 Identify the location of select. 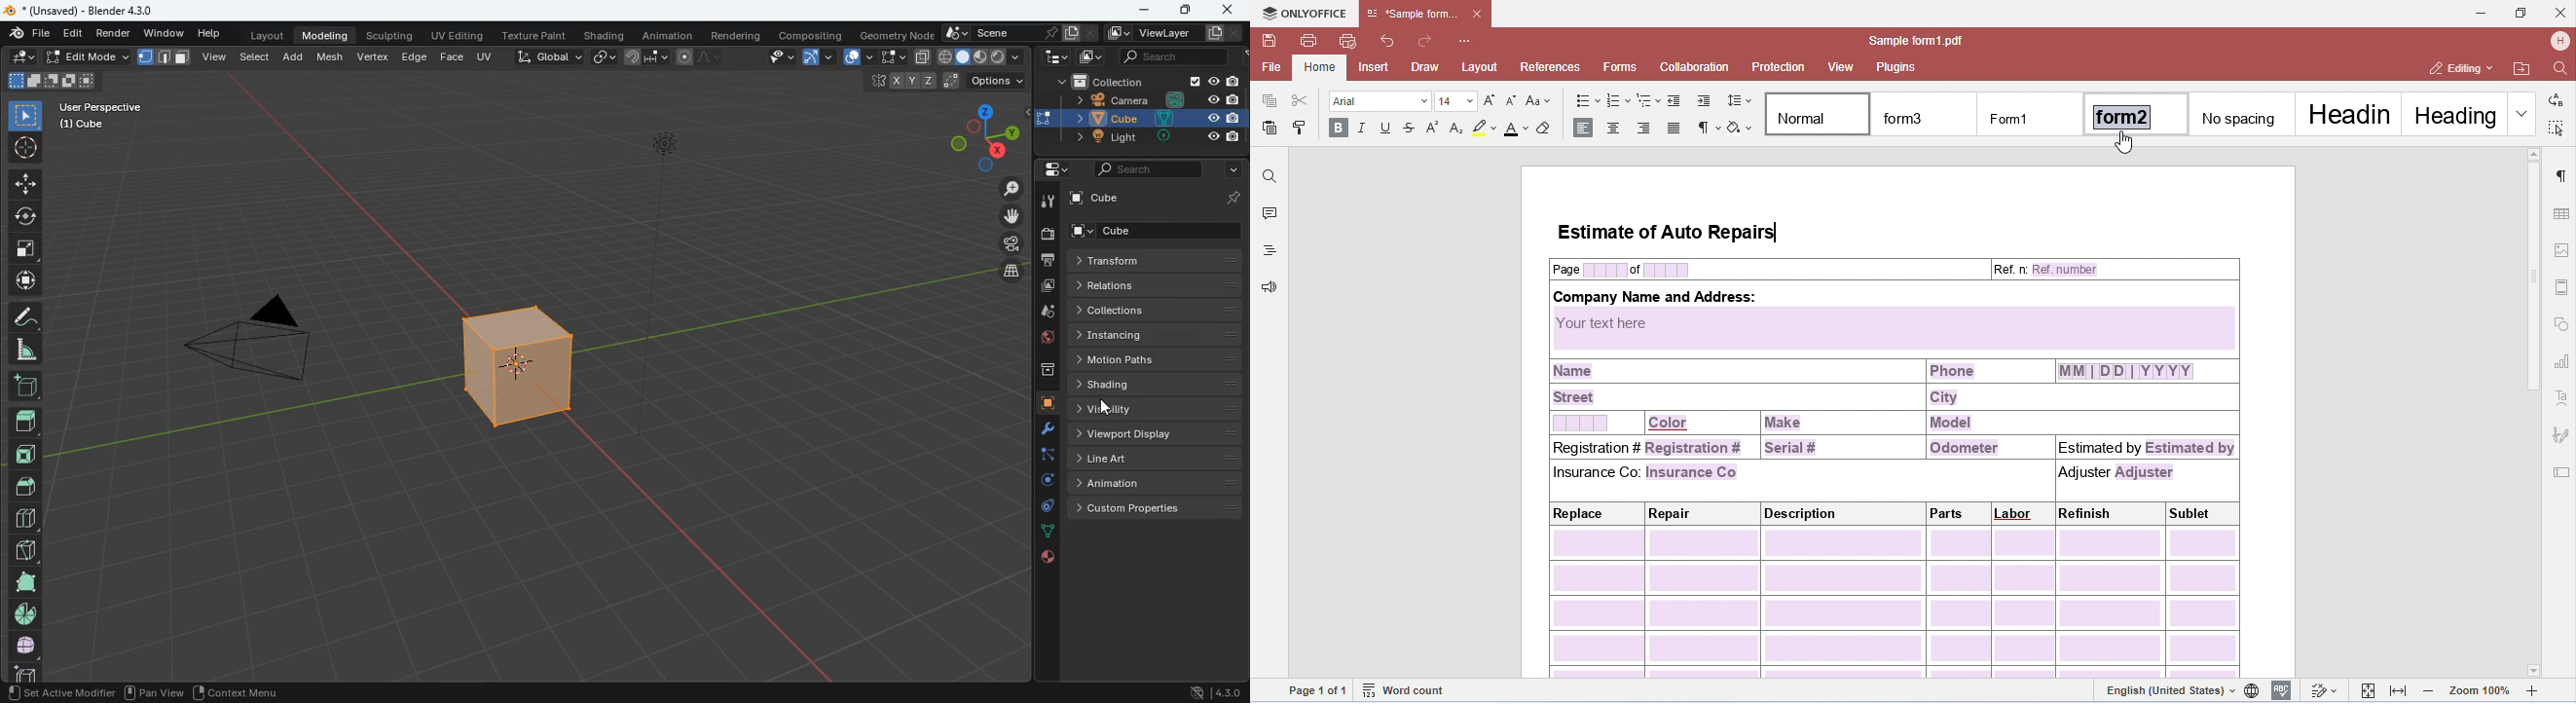
(27, 117).